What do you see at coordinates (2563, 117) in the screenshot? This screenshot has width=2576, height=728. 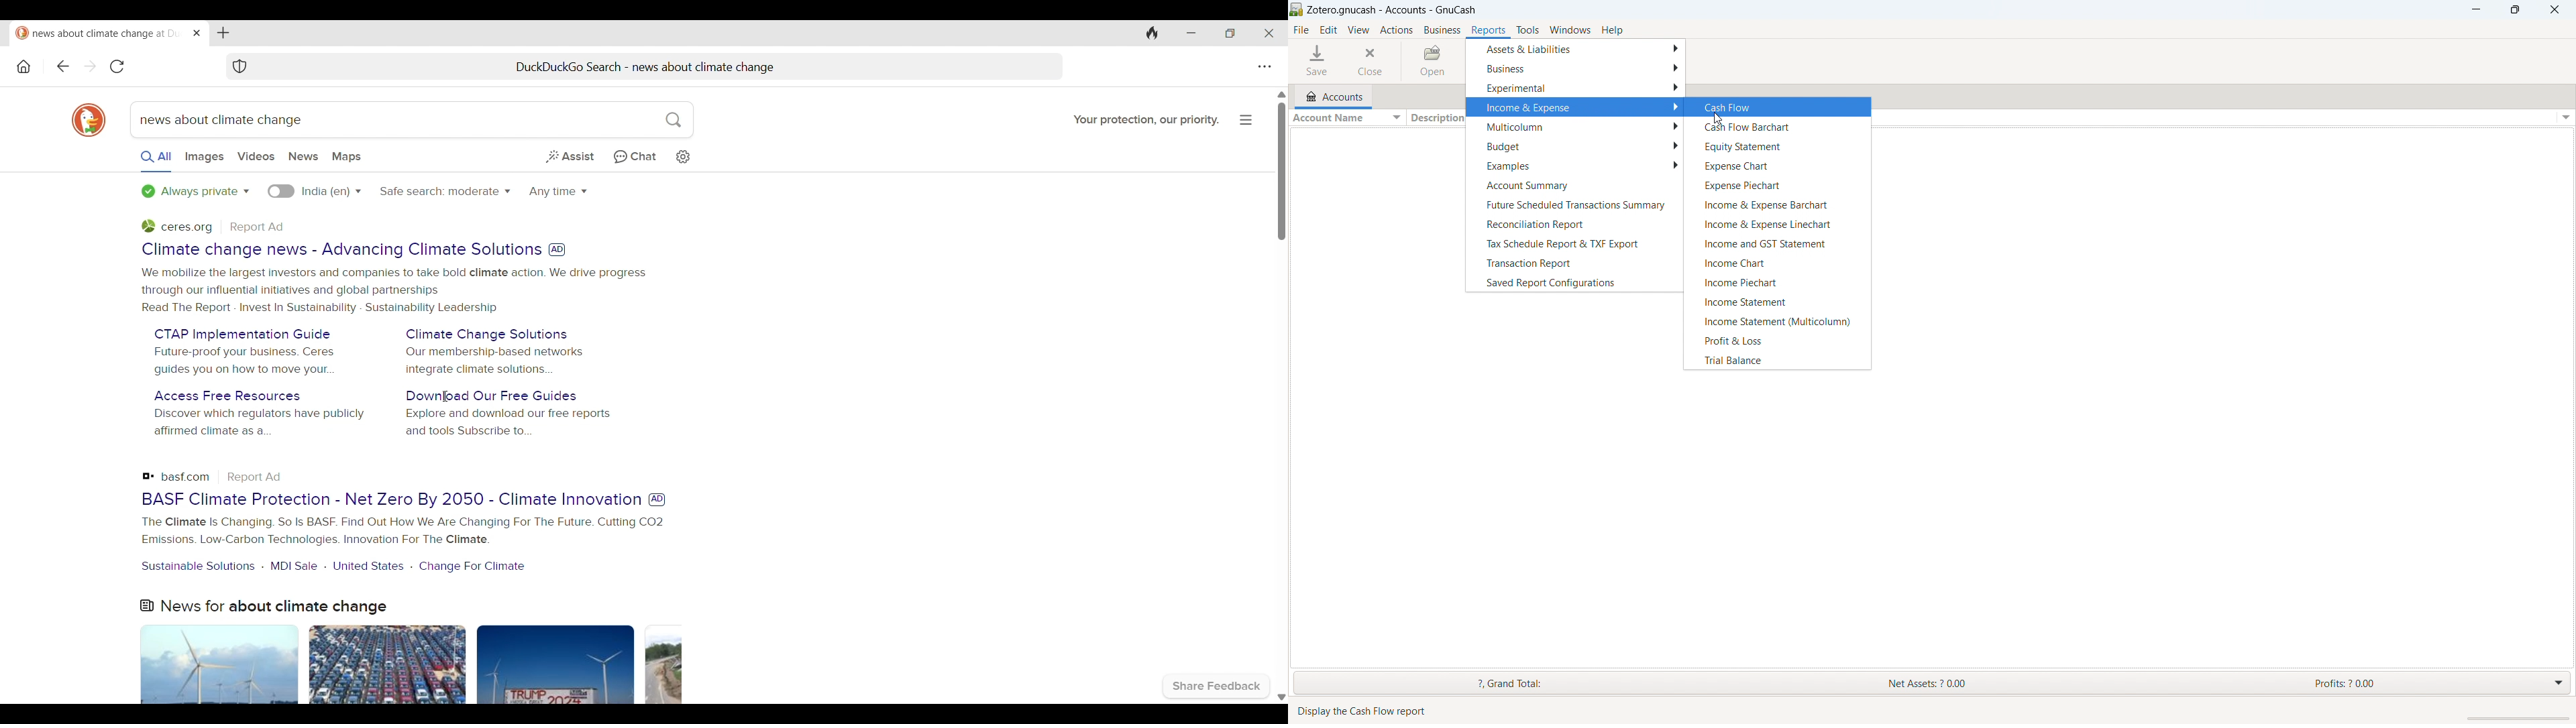 I see `options` at bounding box center [2563, 117].